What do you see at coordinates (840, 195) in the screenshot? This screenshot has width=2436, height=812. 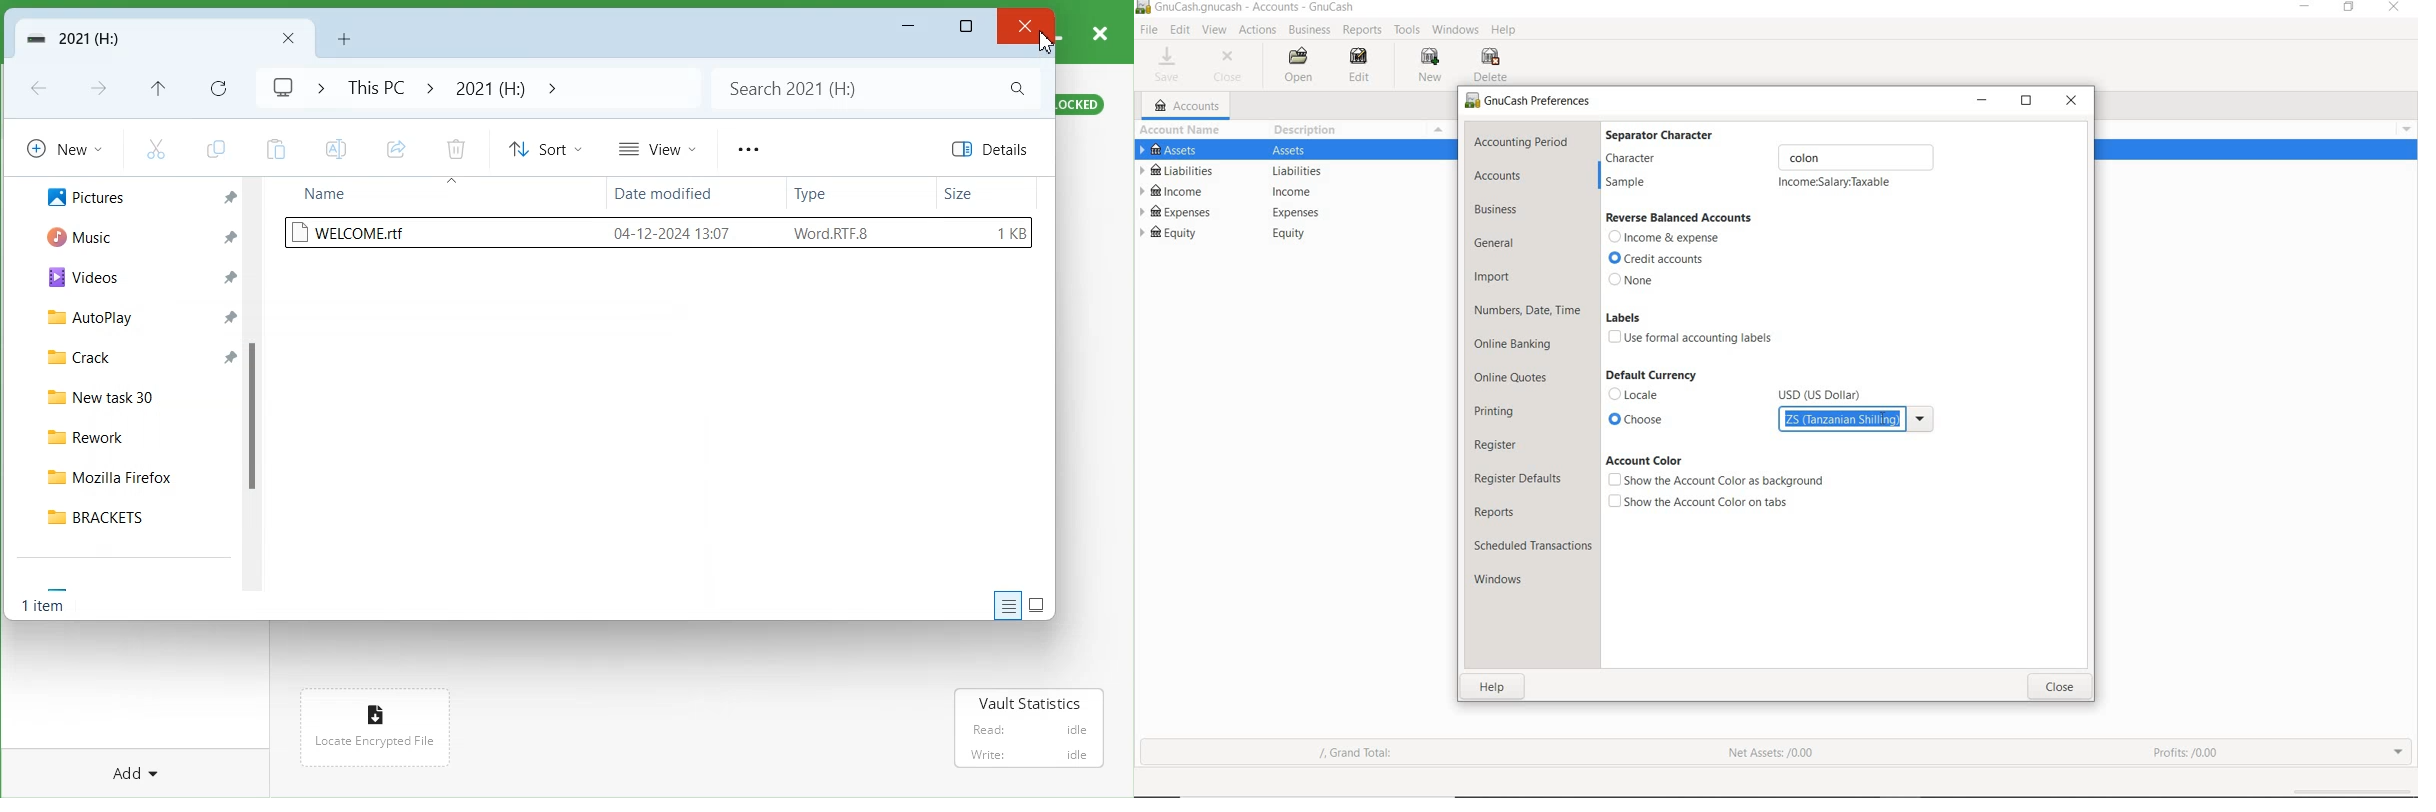 I see `Type` at bounding box center [840, 195].